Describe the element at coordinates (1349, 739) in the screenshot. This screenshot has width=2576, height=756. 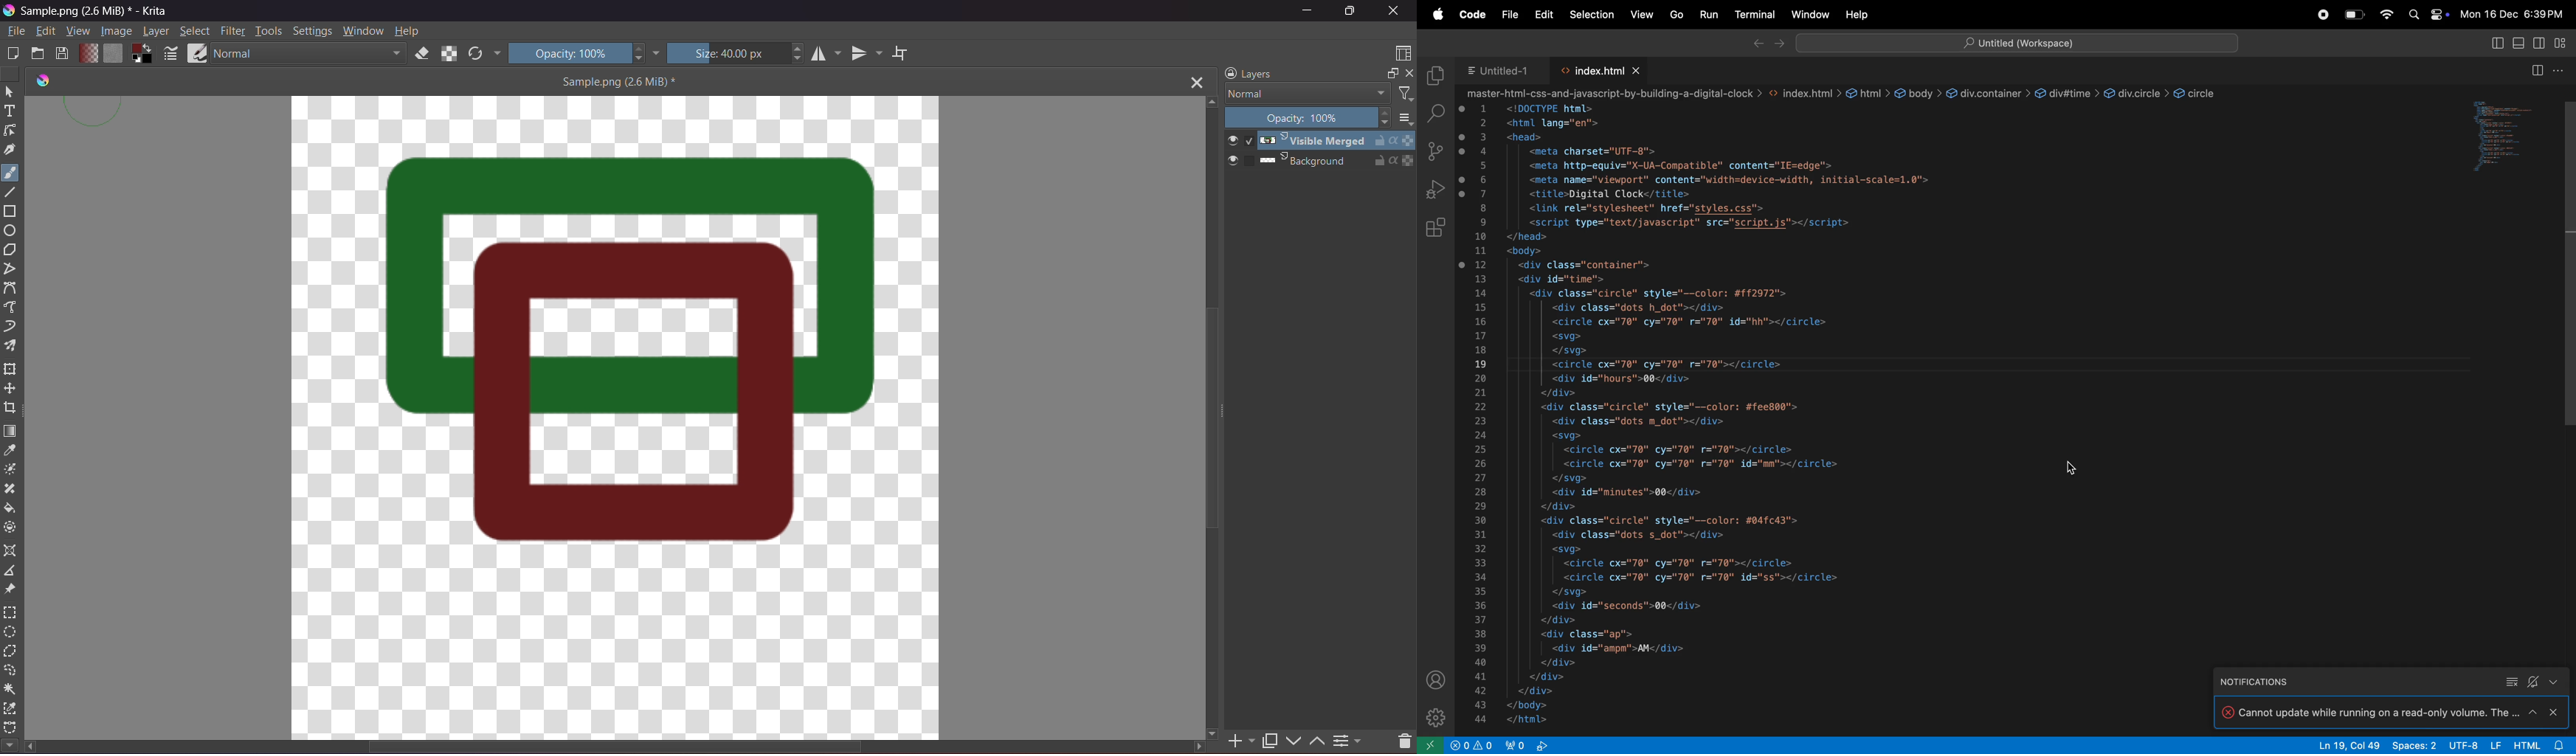
I see `Layer Properties` at that location.